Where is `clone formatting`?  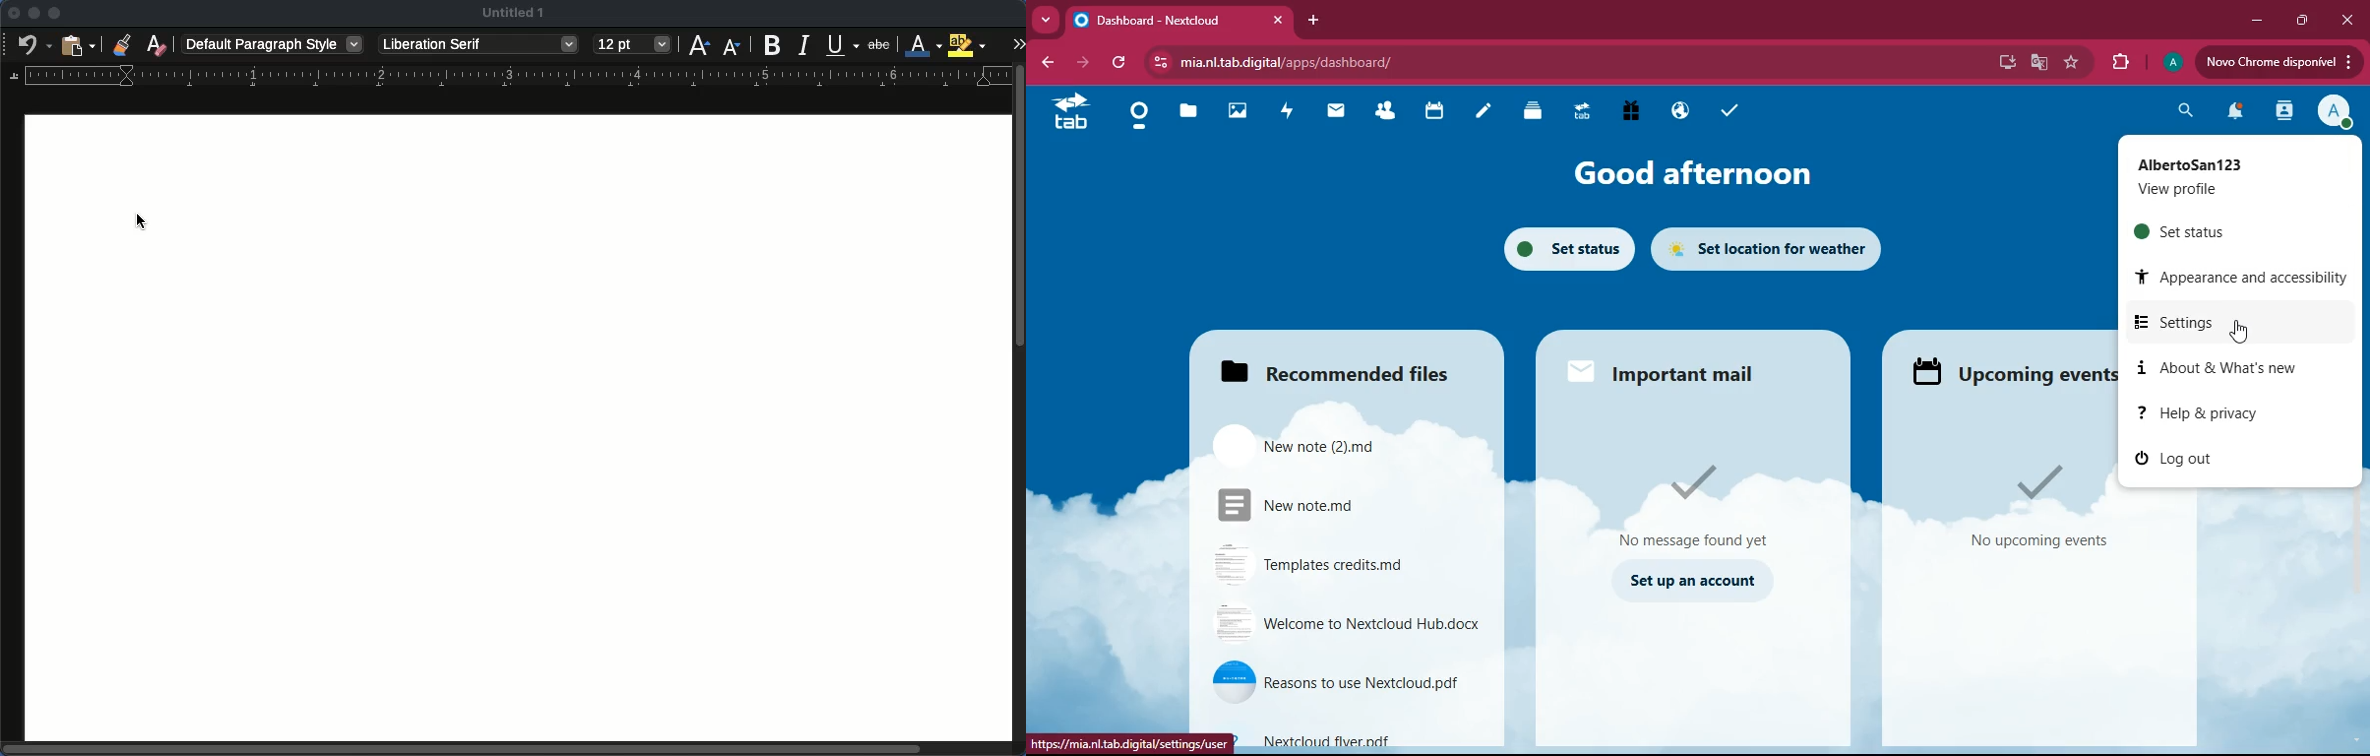
clone formatting is located at coordinates (122, 44).